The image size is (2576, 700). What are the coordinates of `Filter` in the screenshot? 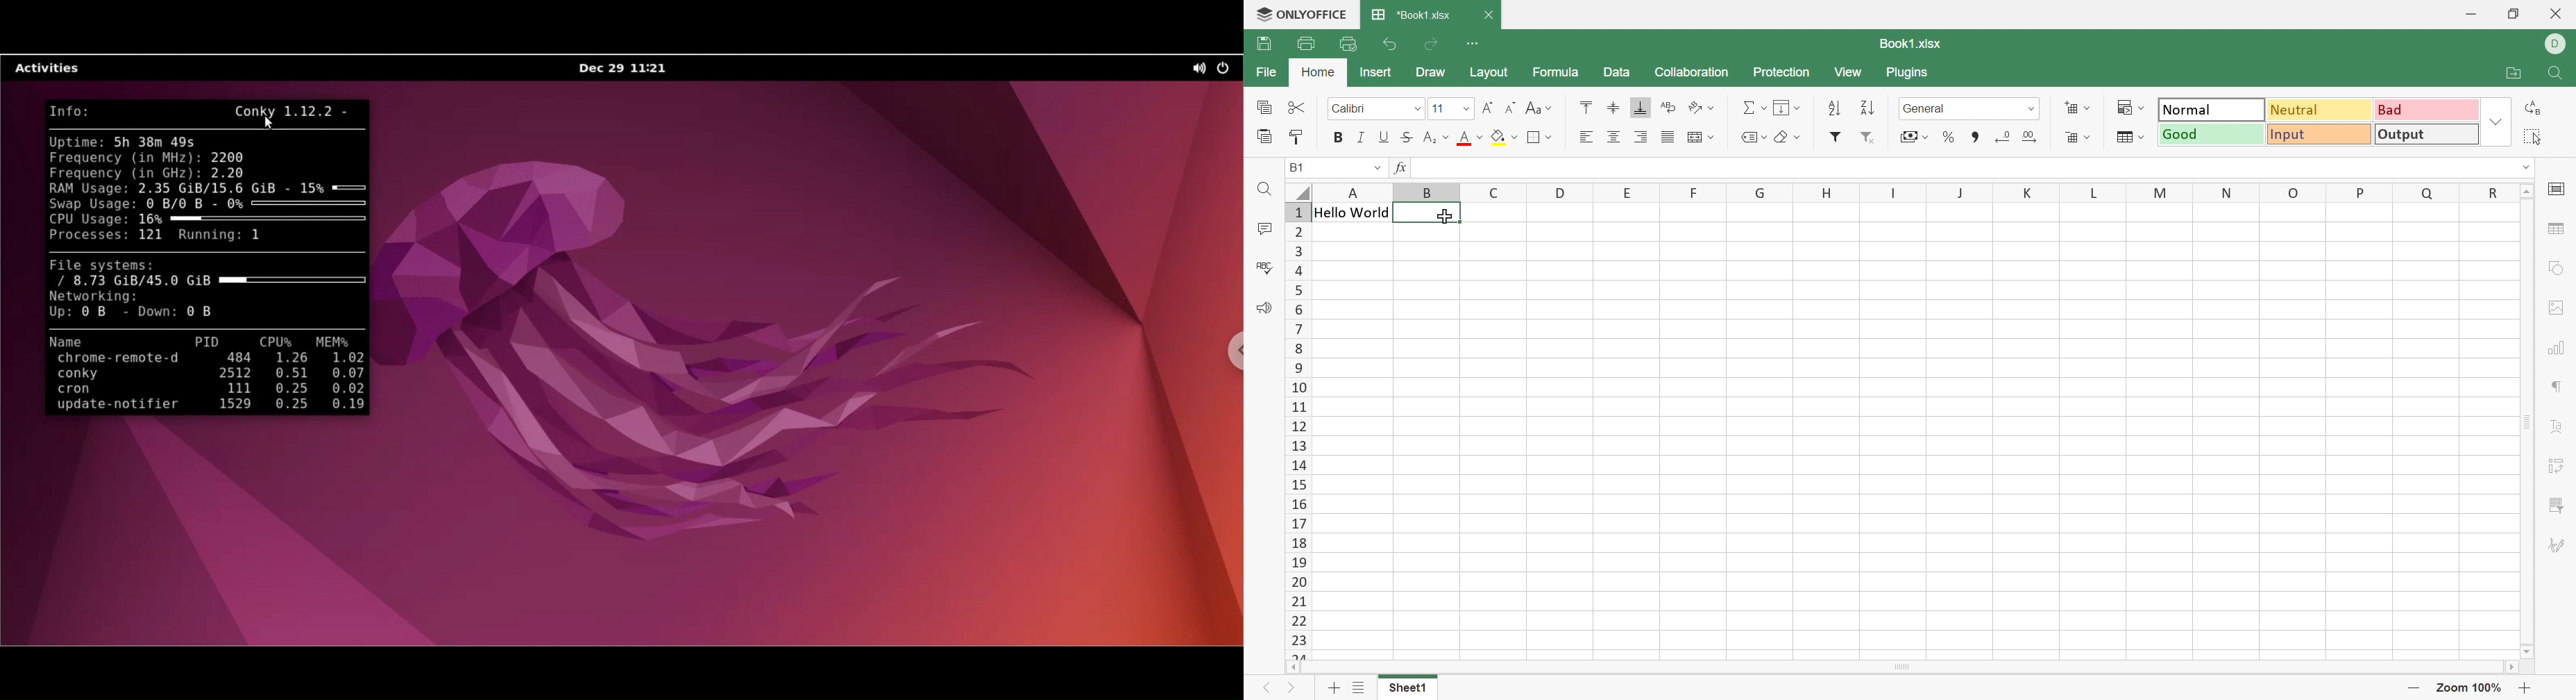 It's located at (1835, 135).